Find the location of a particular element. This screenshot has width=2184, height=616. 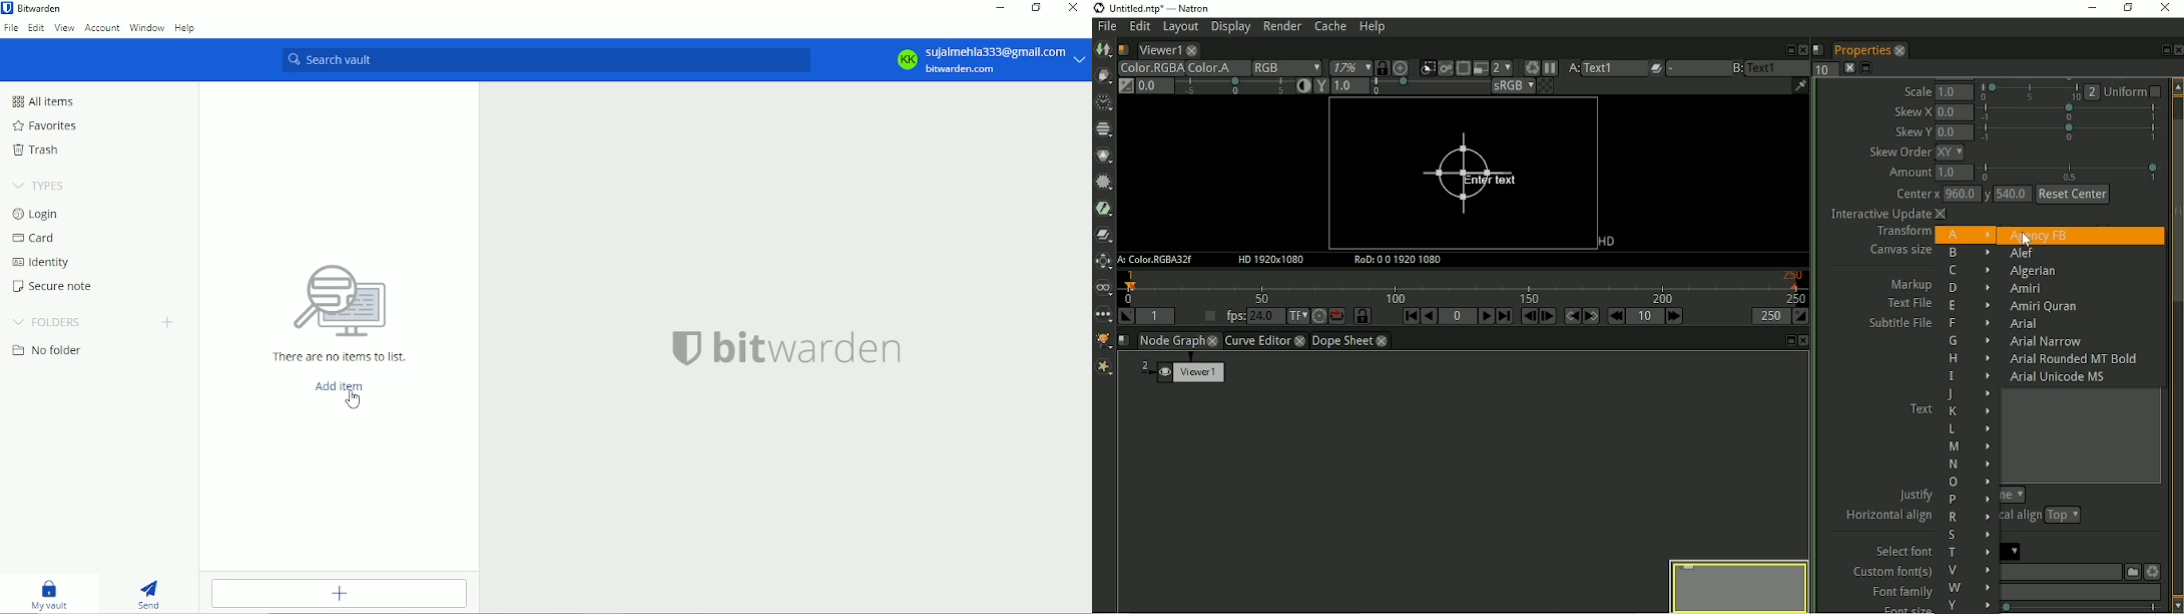

No folder is located at coordinates (47, 351).